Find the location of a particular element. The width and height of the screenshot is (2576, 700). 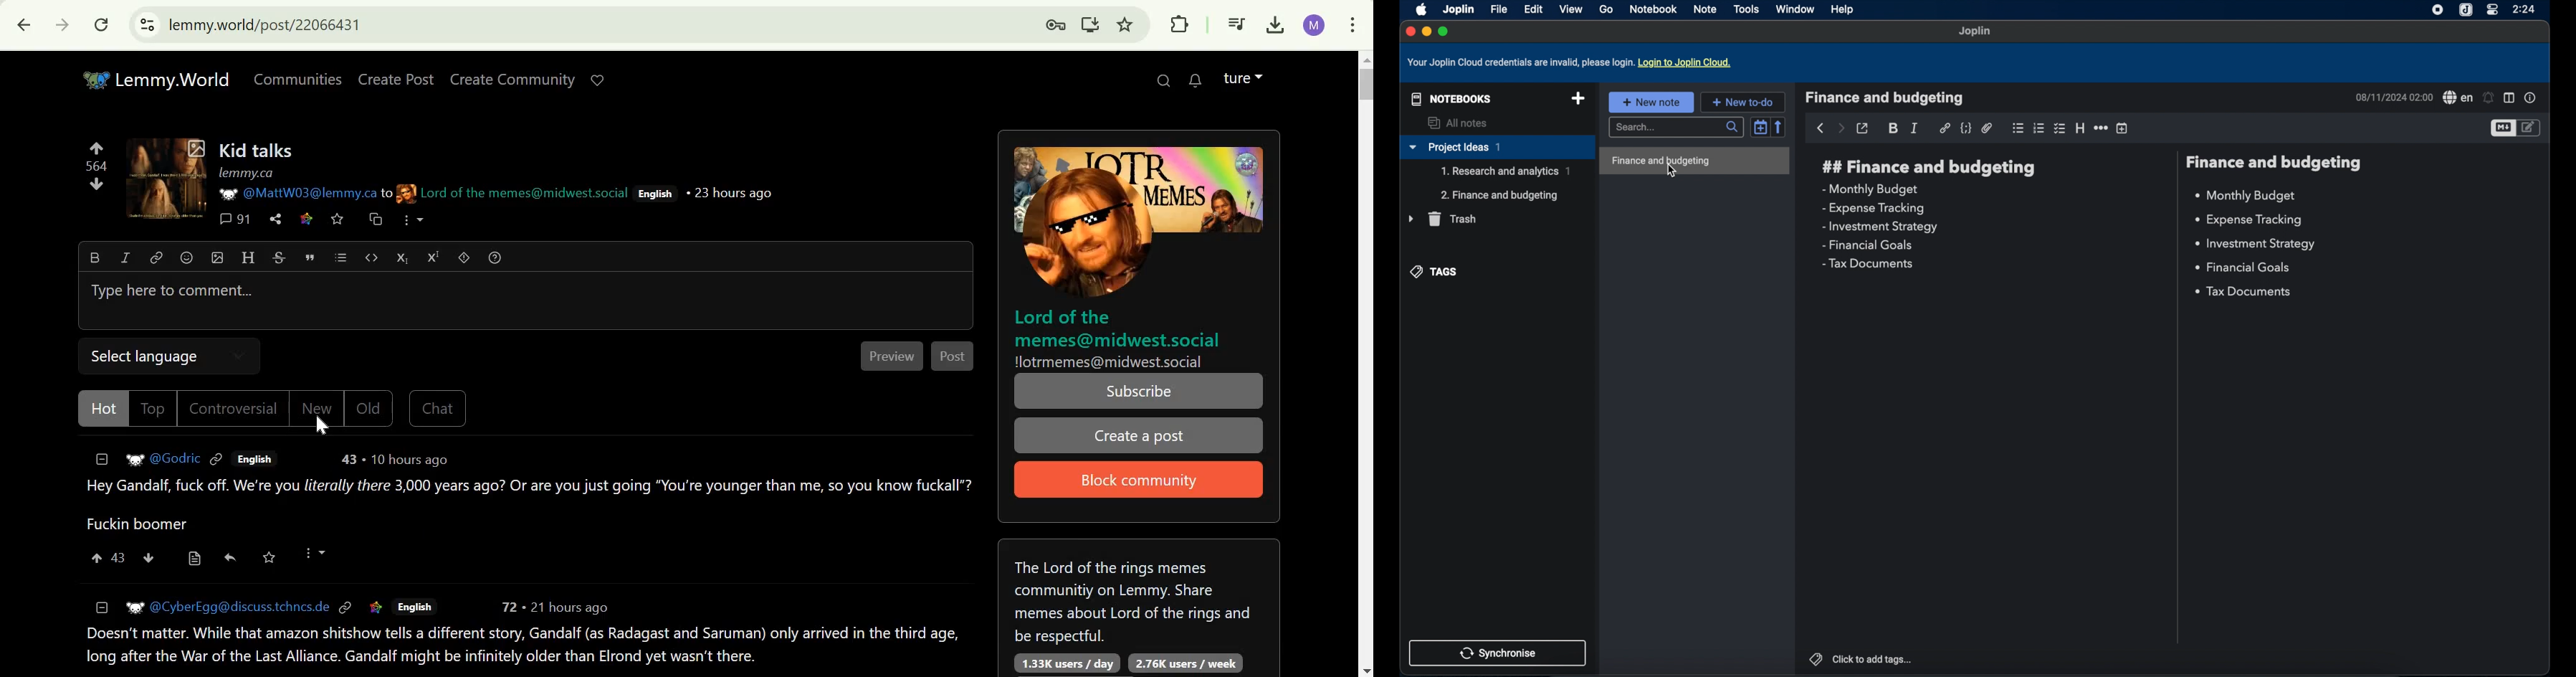

screen recorder icon is located at coordinates (2435, 10).